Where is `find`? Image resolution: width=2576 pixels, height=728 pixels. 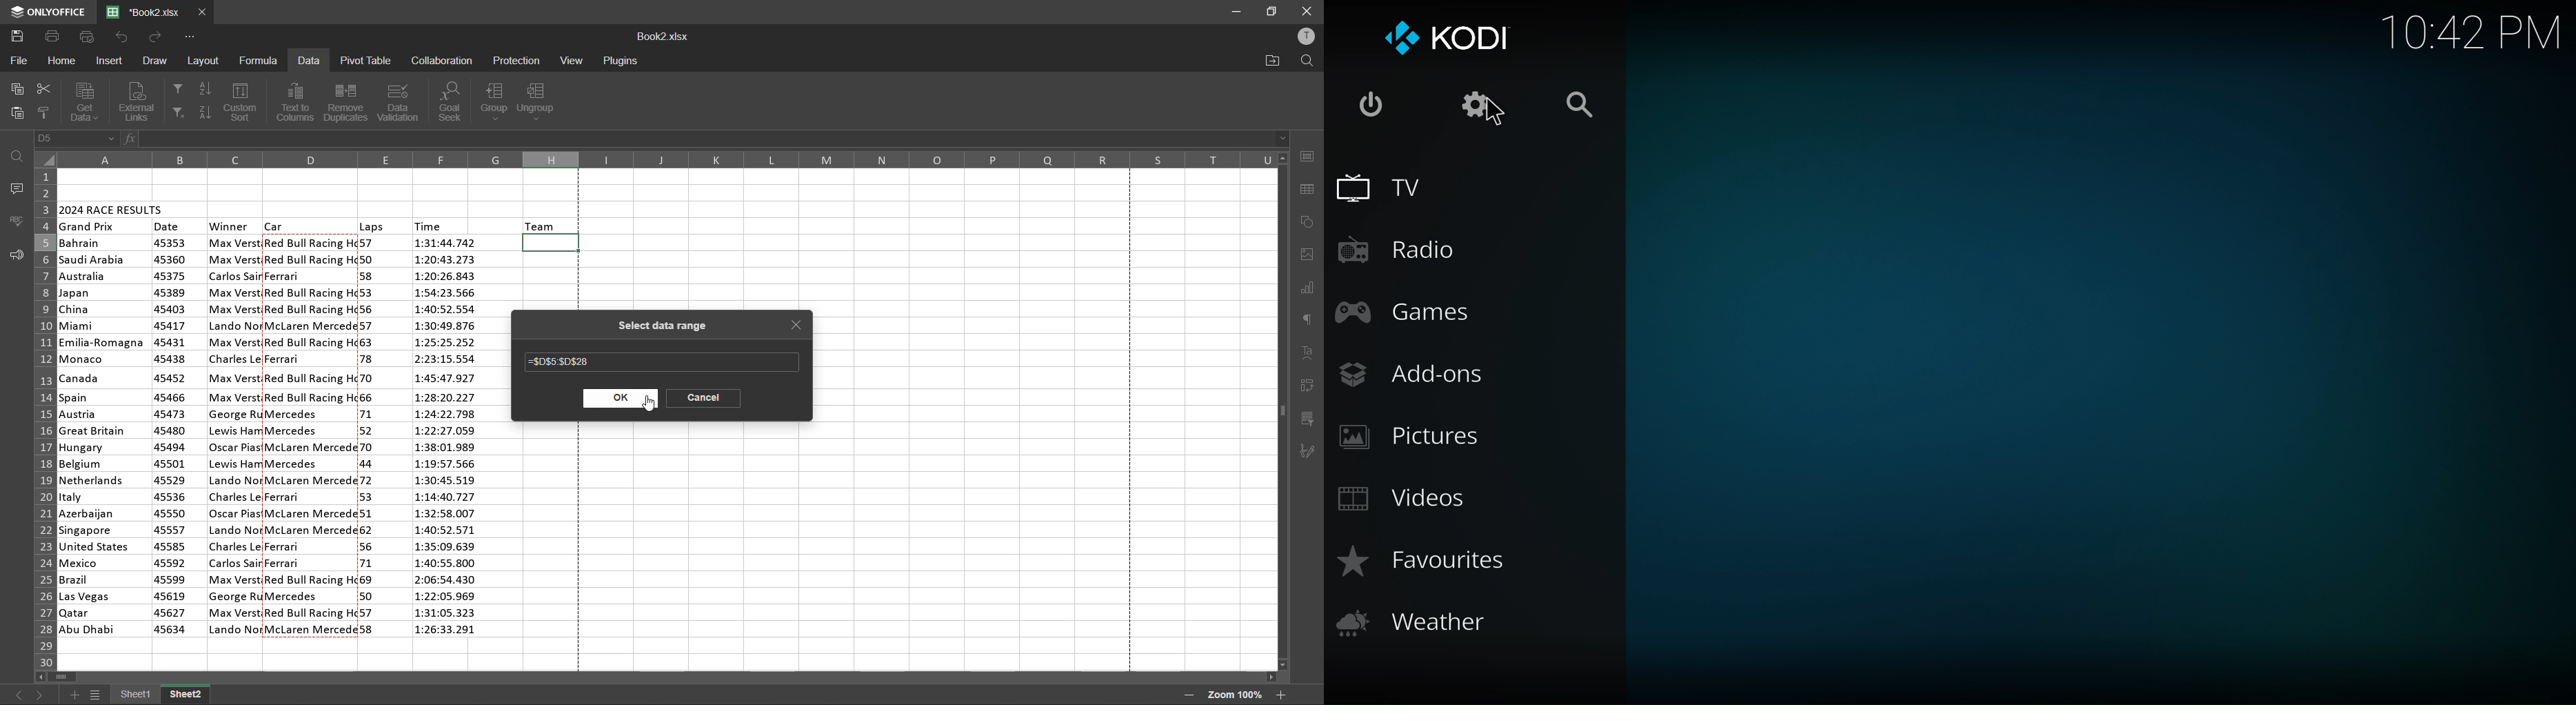
find is located at coordinates (1302, 61).